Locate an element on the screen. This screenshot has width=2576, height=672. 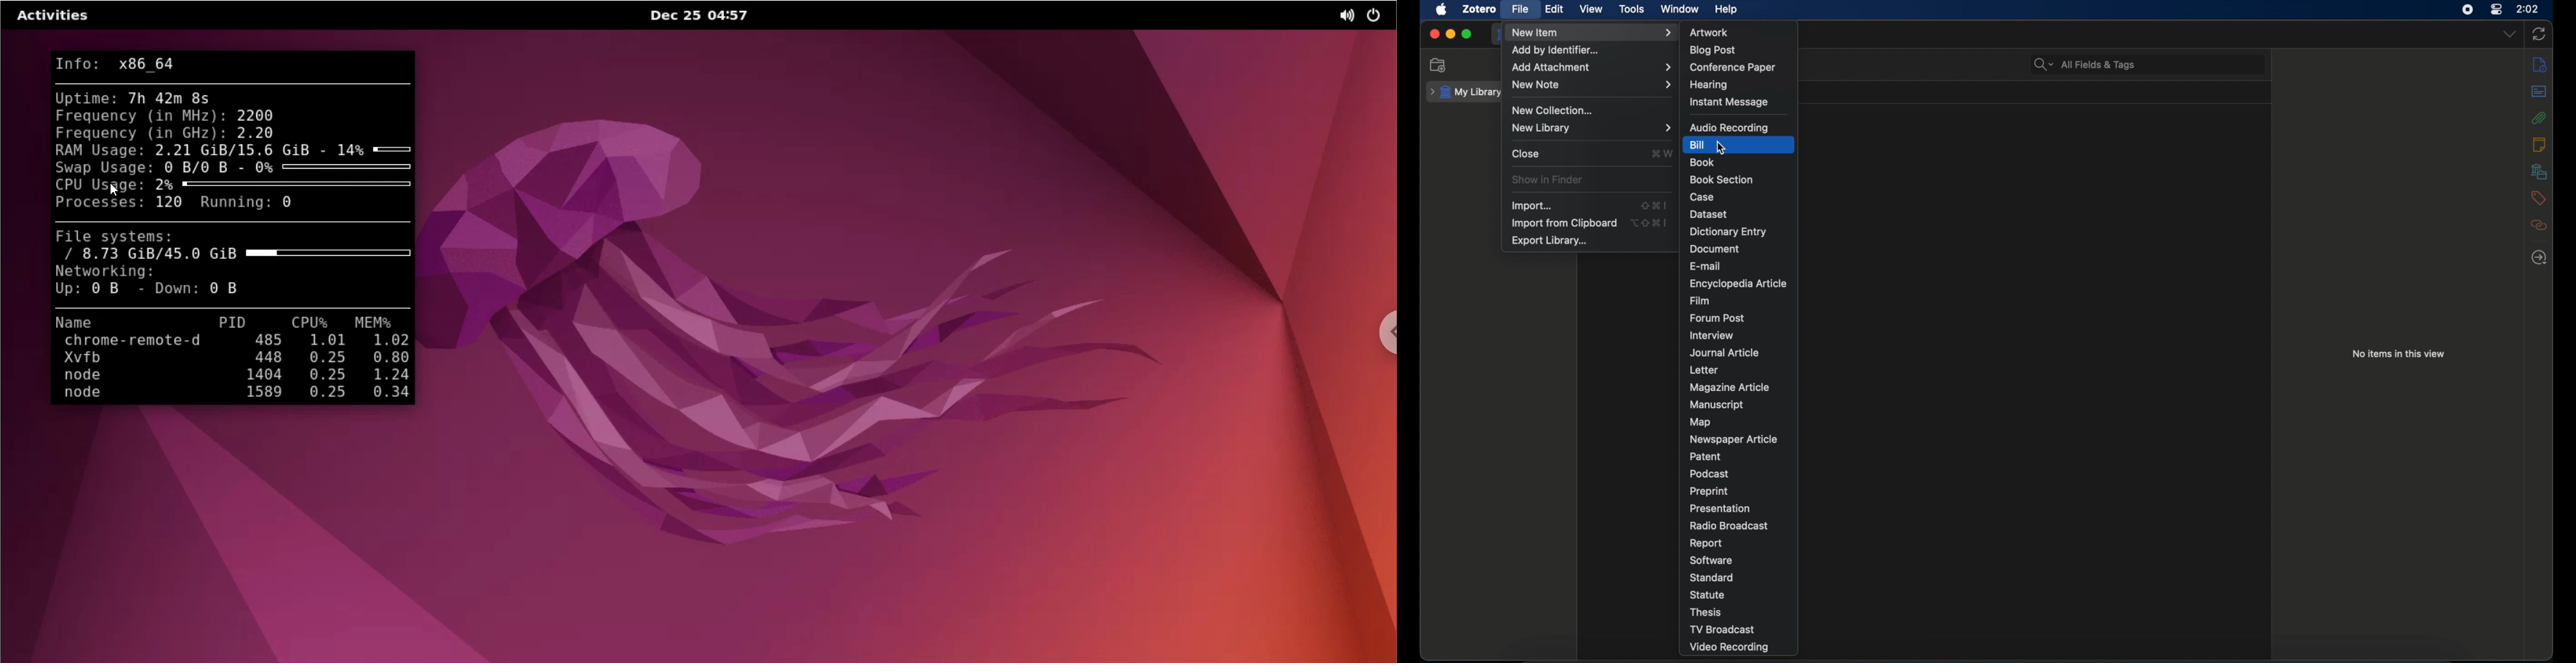
radio broadcast is located at coordinates (1728, 525).